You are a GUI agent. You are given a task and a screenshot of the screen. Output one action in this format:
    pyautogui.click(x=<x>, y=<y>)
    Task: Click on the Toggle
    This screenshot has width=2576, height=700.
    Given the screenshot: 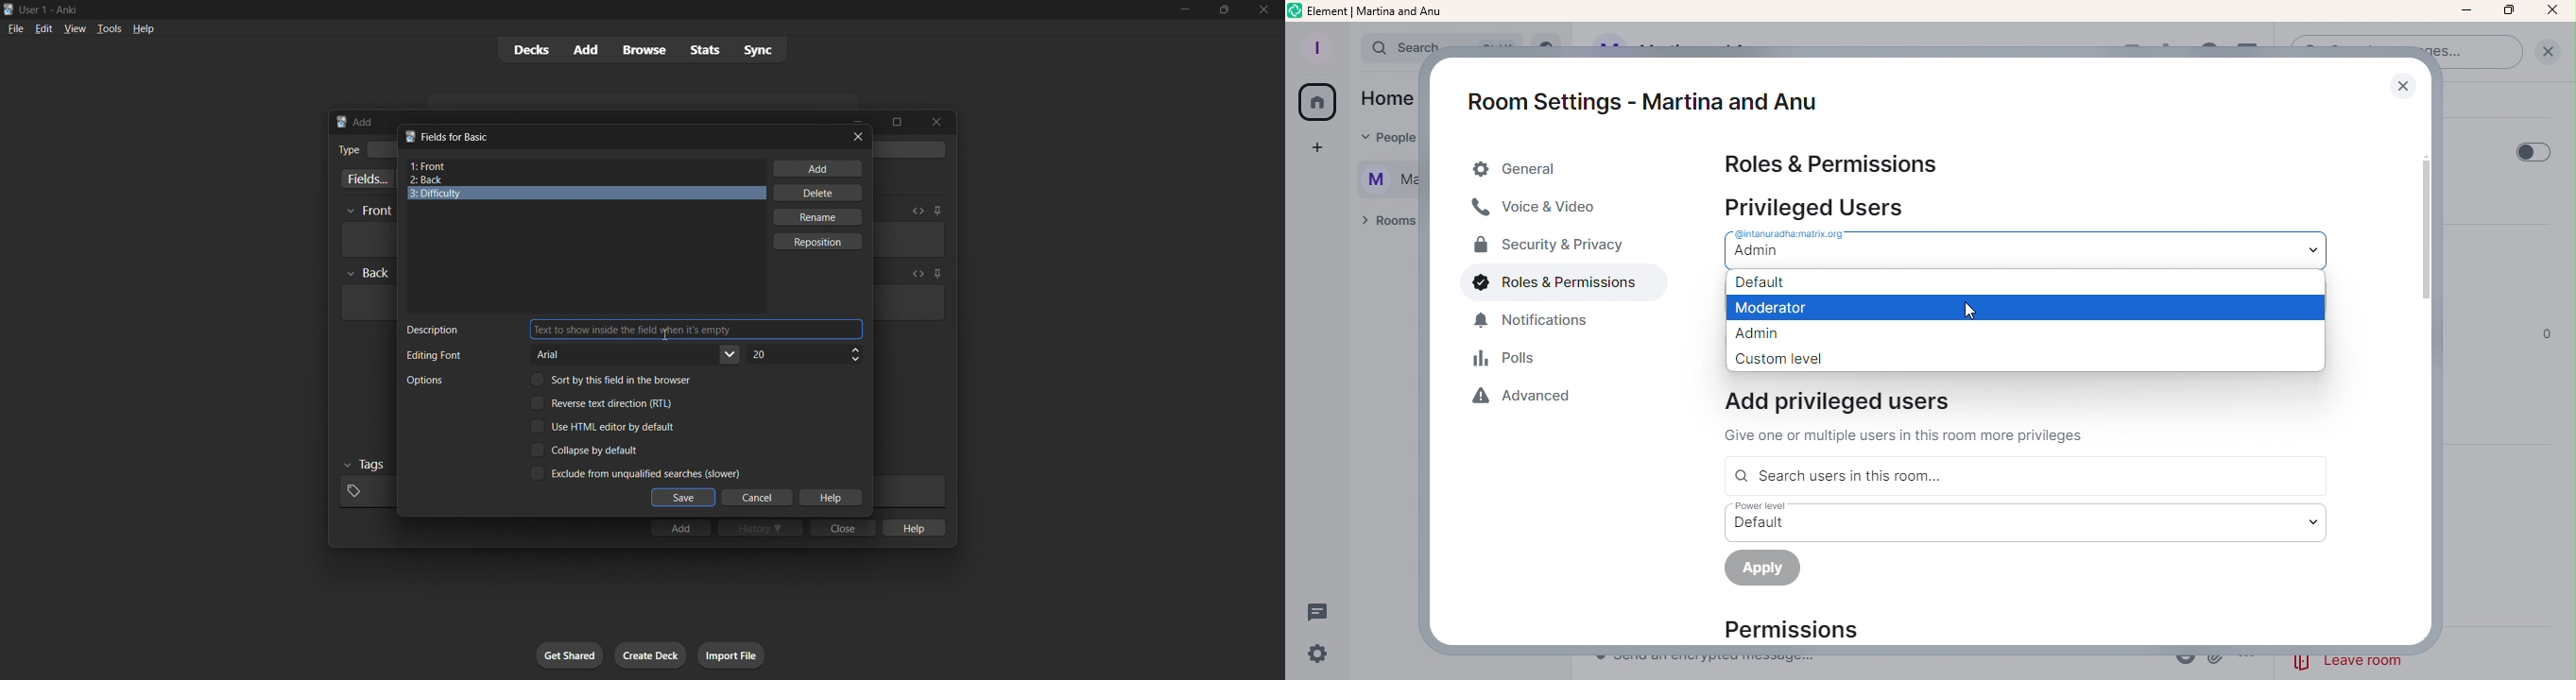 What is the action you would take?
    pyautogui.click(x=603, y=426)
    